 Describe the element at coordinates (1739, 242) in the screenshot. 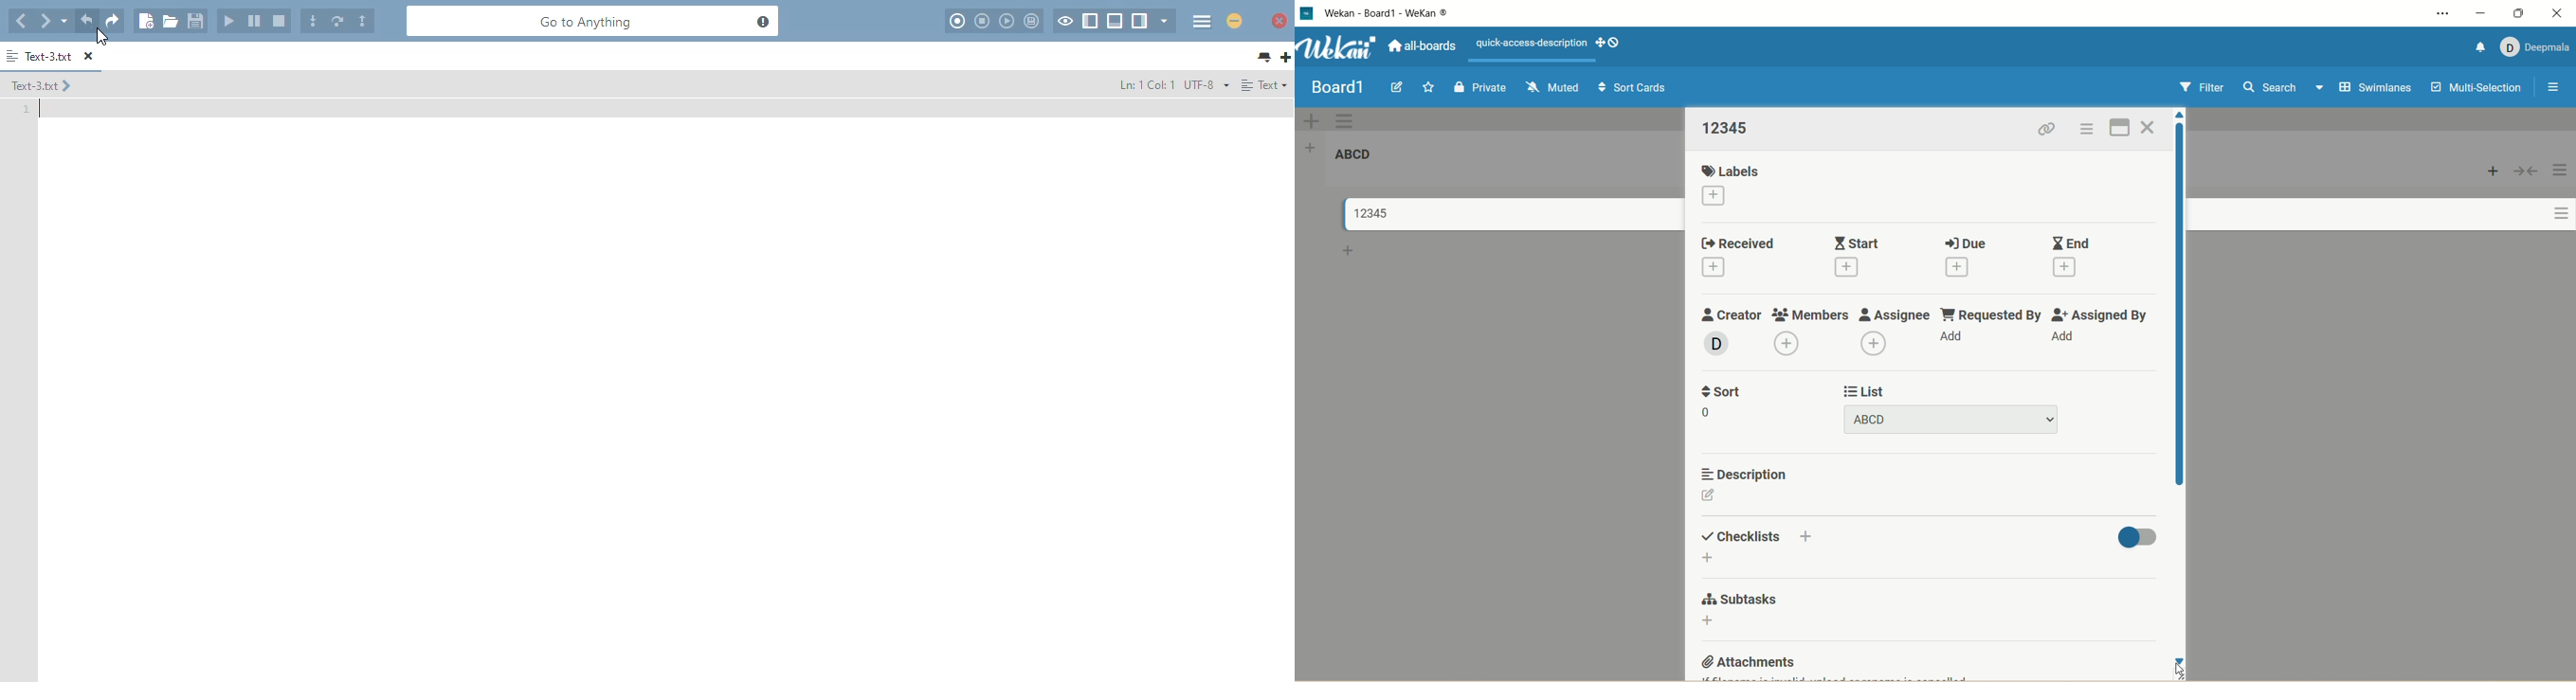

I see `received` at that location.